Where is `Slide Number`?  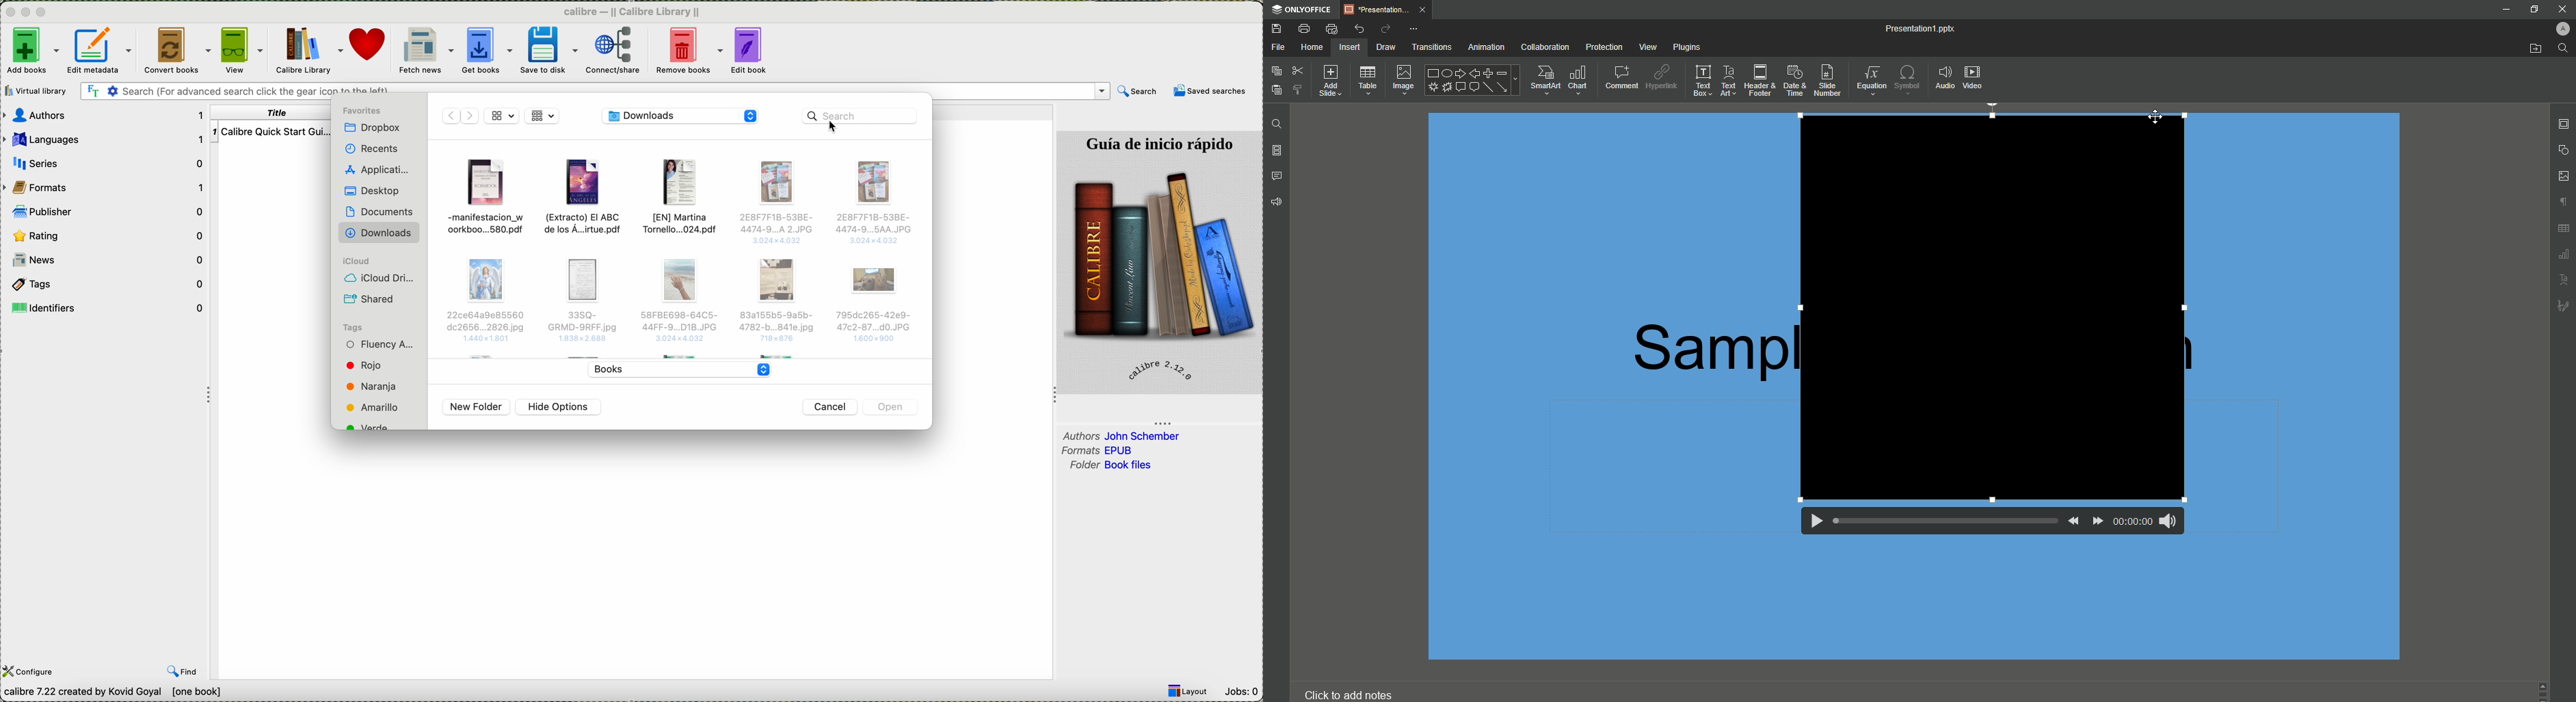 Slide Number is located at coordinates (1830, 81).